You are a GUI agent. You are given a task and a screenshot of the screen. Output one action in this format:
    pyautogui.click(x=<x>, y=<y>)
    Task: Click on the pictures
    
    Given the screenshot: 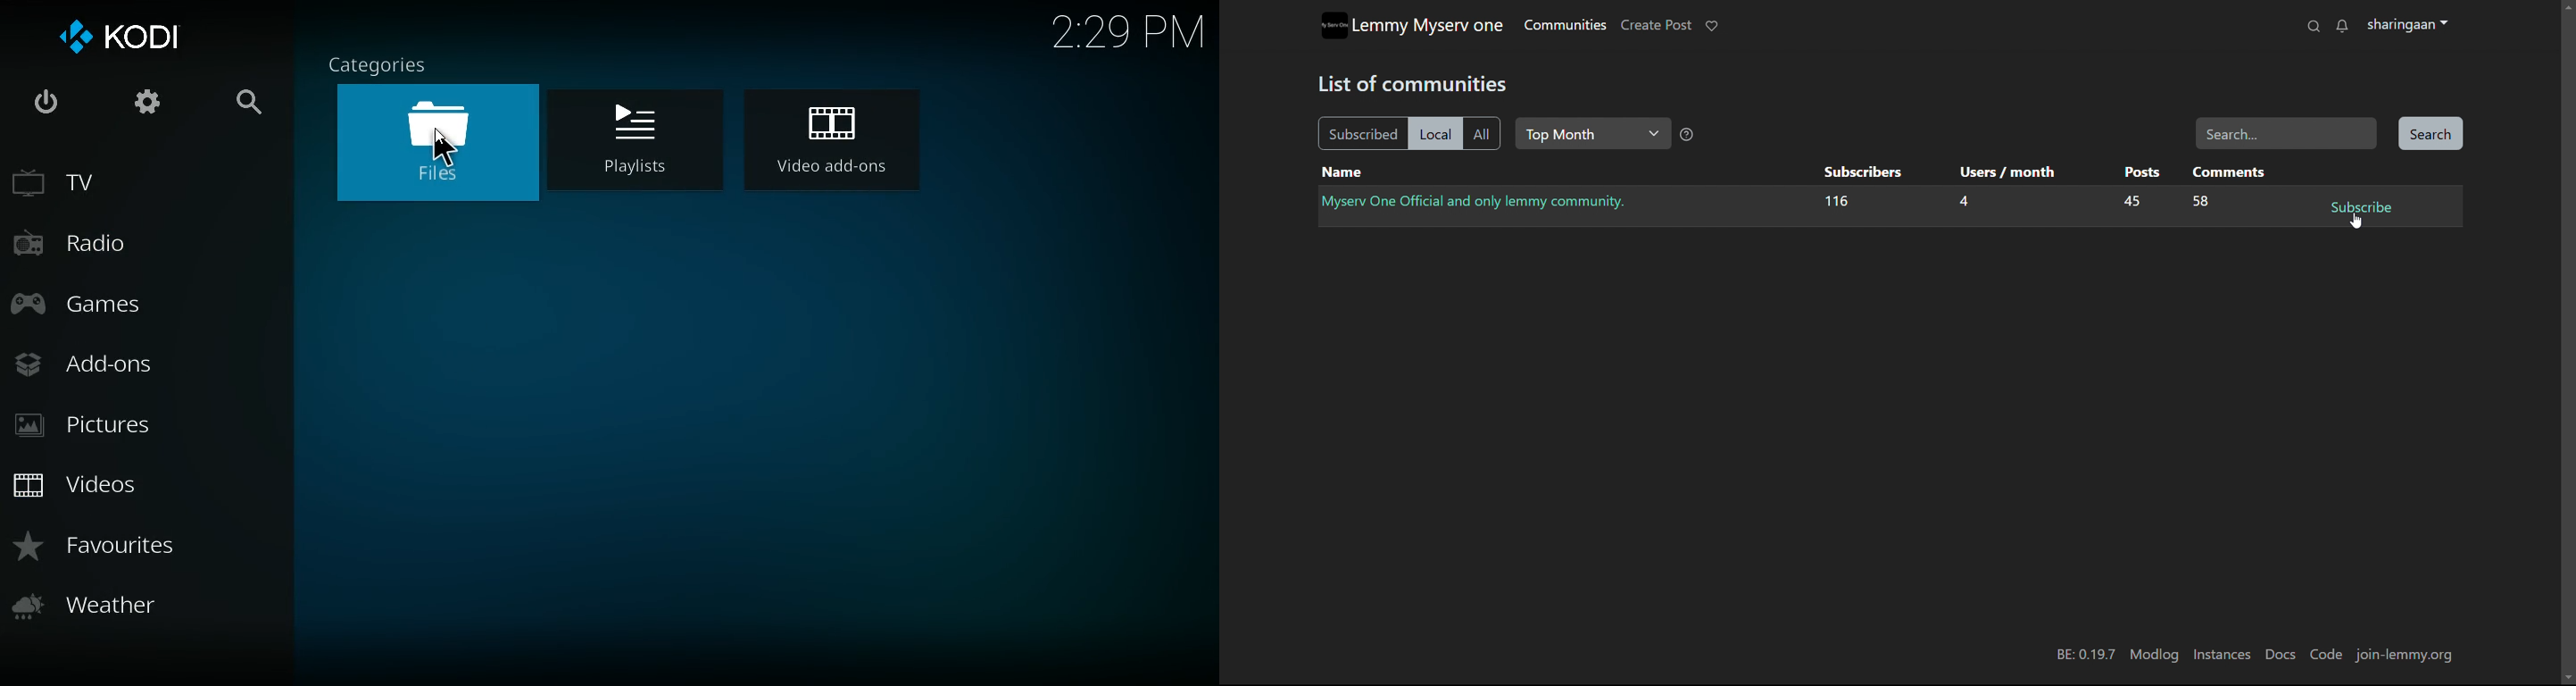 What is the action you would take?
    pyautogui.click(x=137, y=426)
    